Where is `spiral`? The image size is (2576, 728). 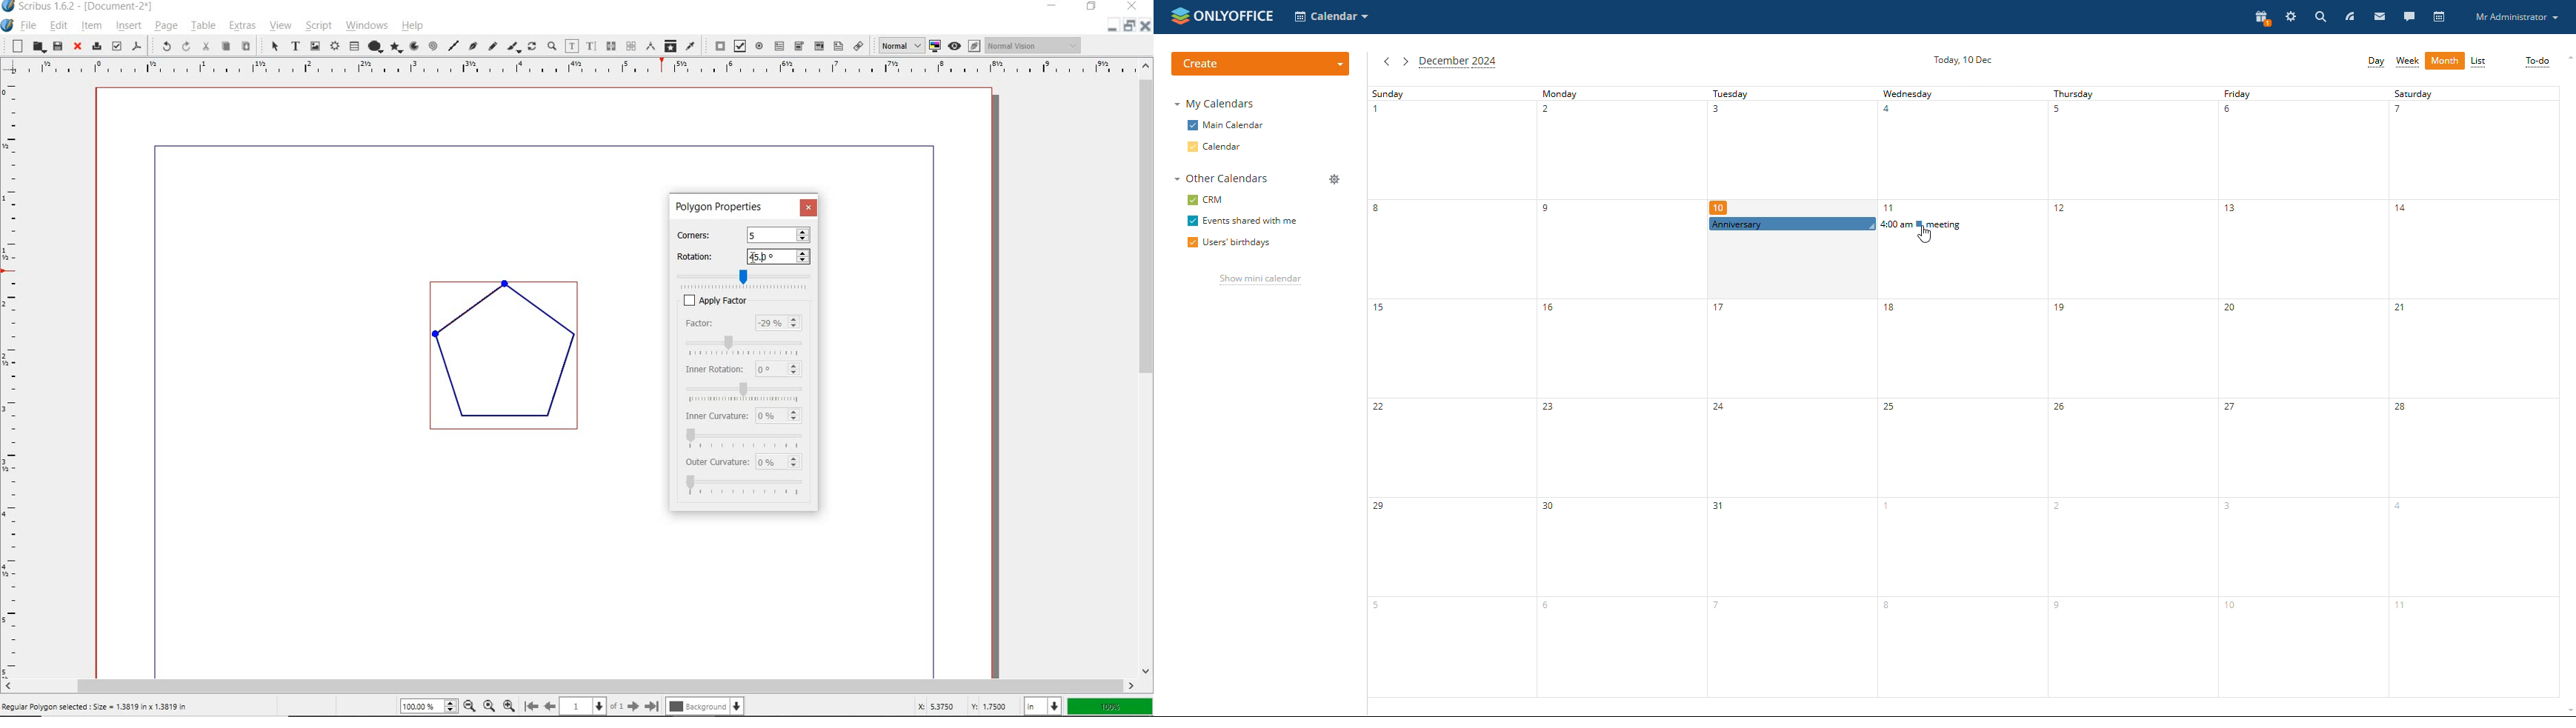
spiral is located at coordinates (433, 44).